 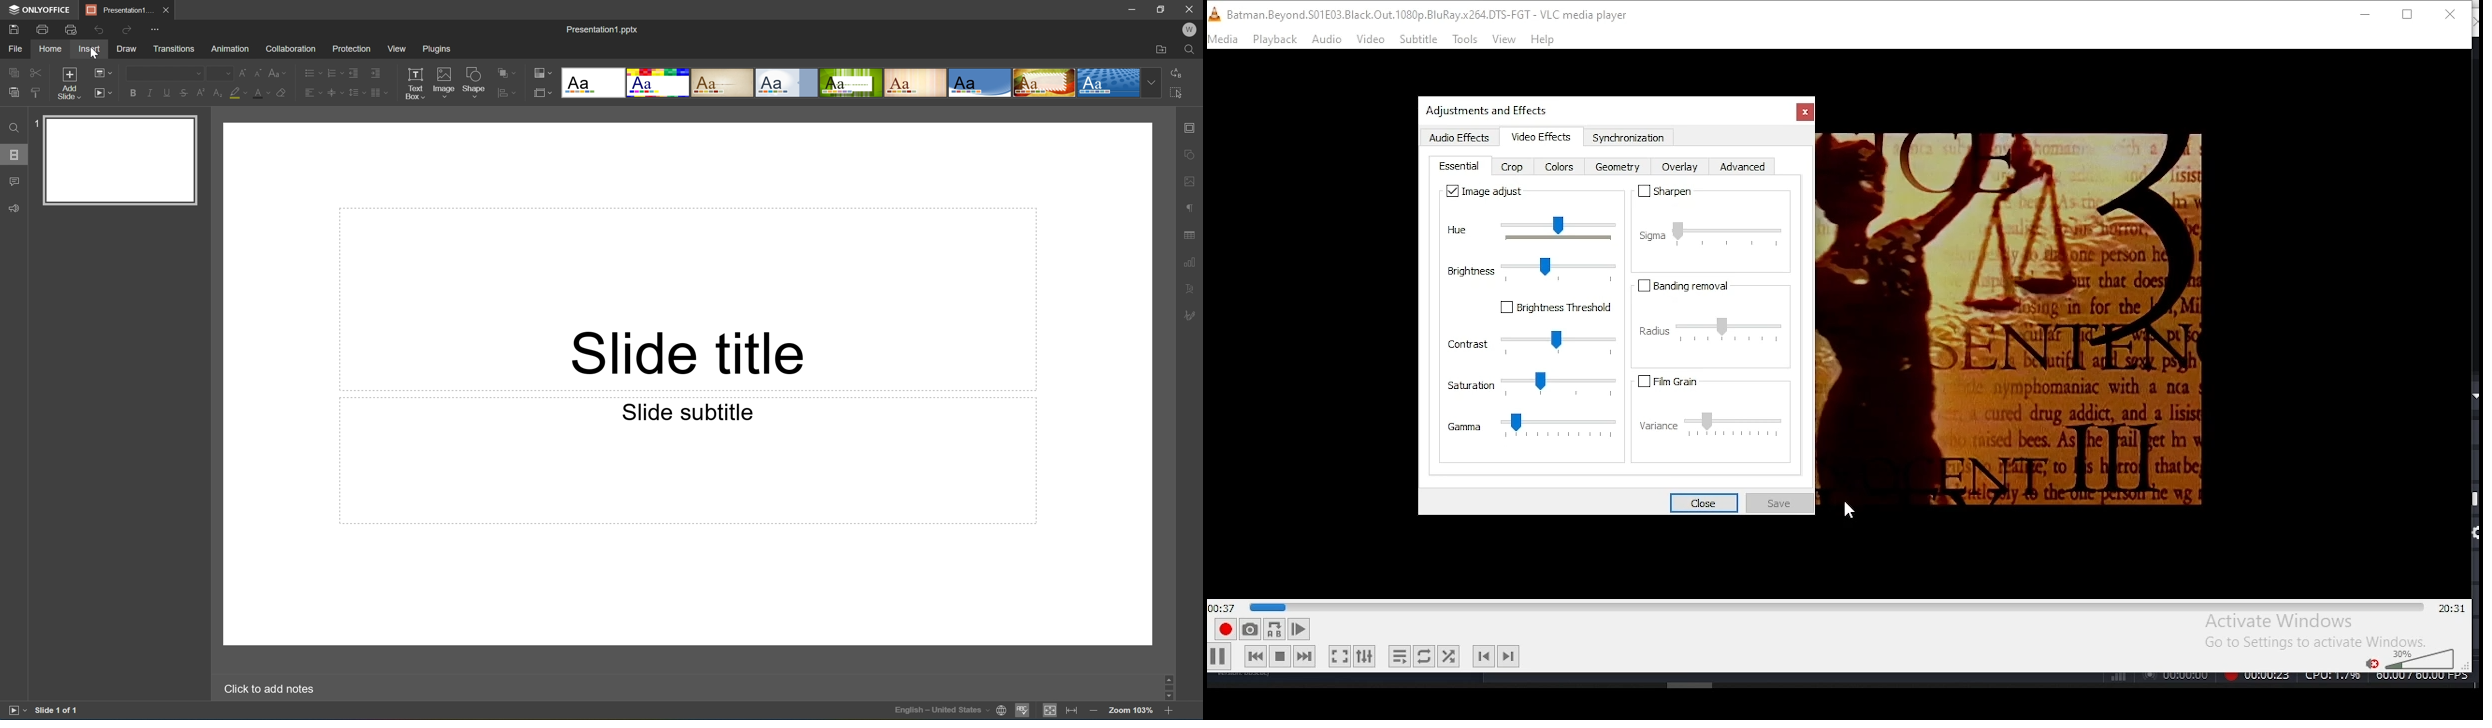 What do you see at coordinates (14, 93) in the screenshot?
I see `Paste` at bounding box center [14, 93].